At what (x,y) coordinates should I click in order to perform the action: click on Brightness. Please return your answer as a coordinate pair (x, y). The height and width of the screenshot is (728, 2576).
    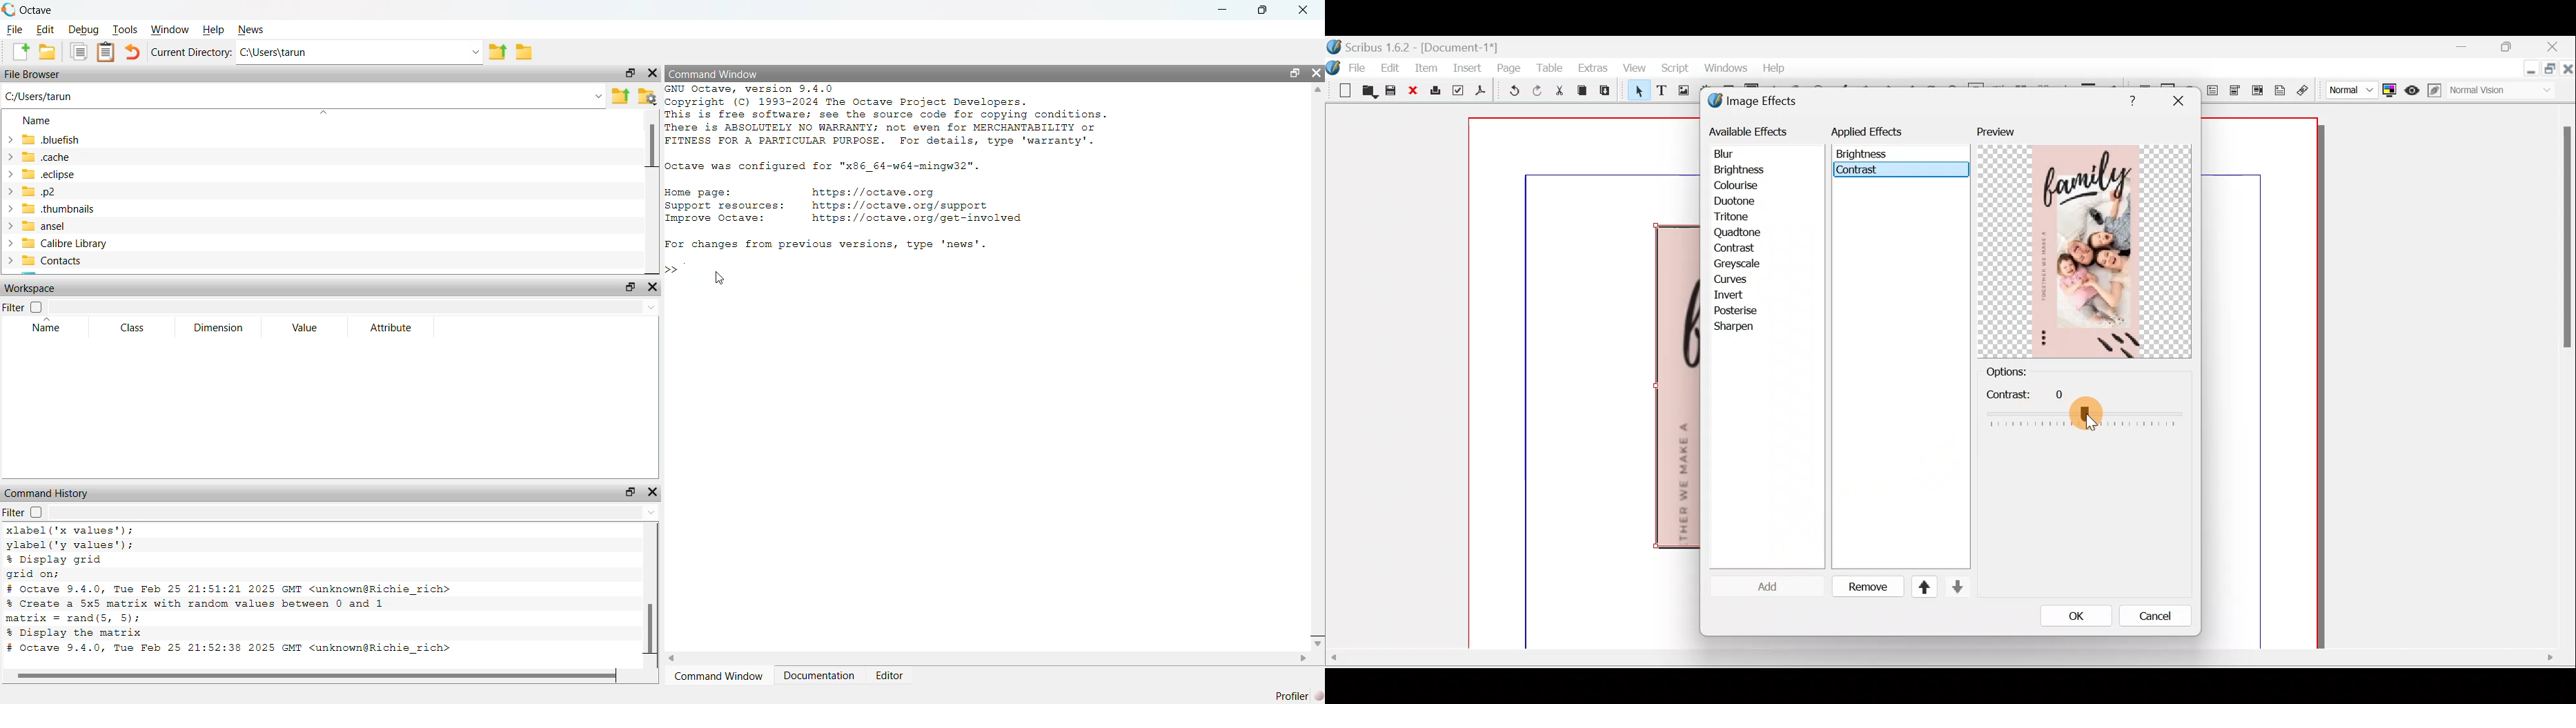
    Looking at the image, I should click on (1756, 169).